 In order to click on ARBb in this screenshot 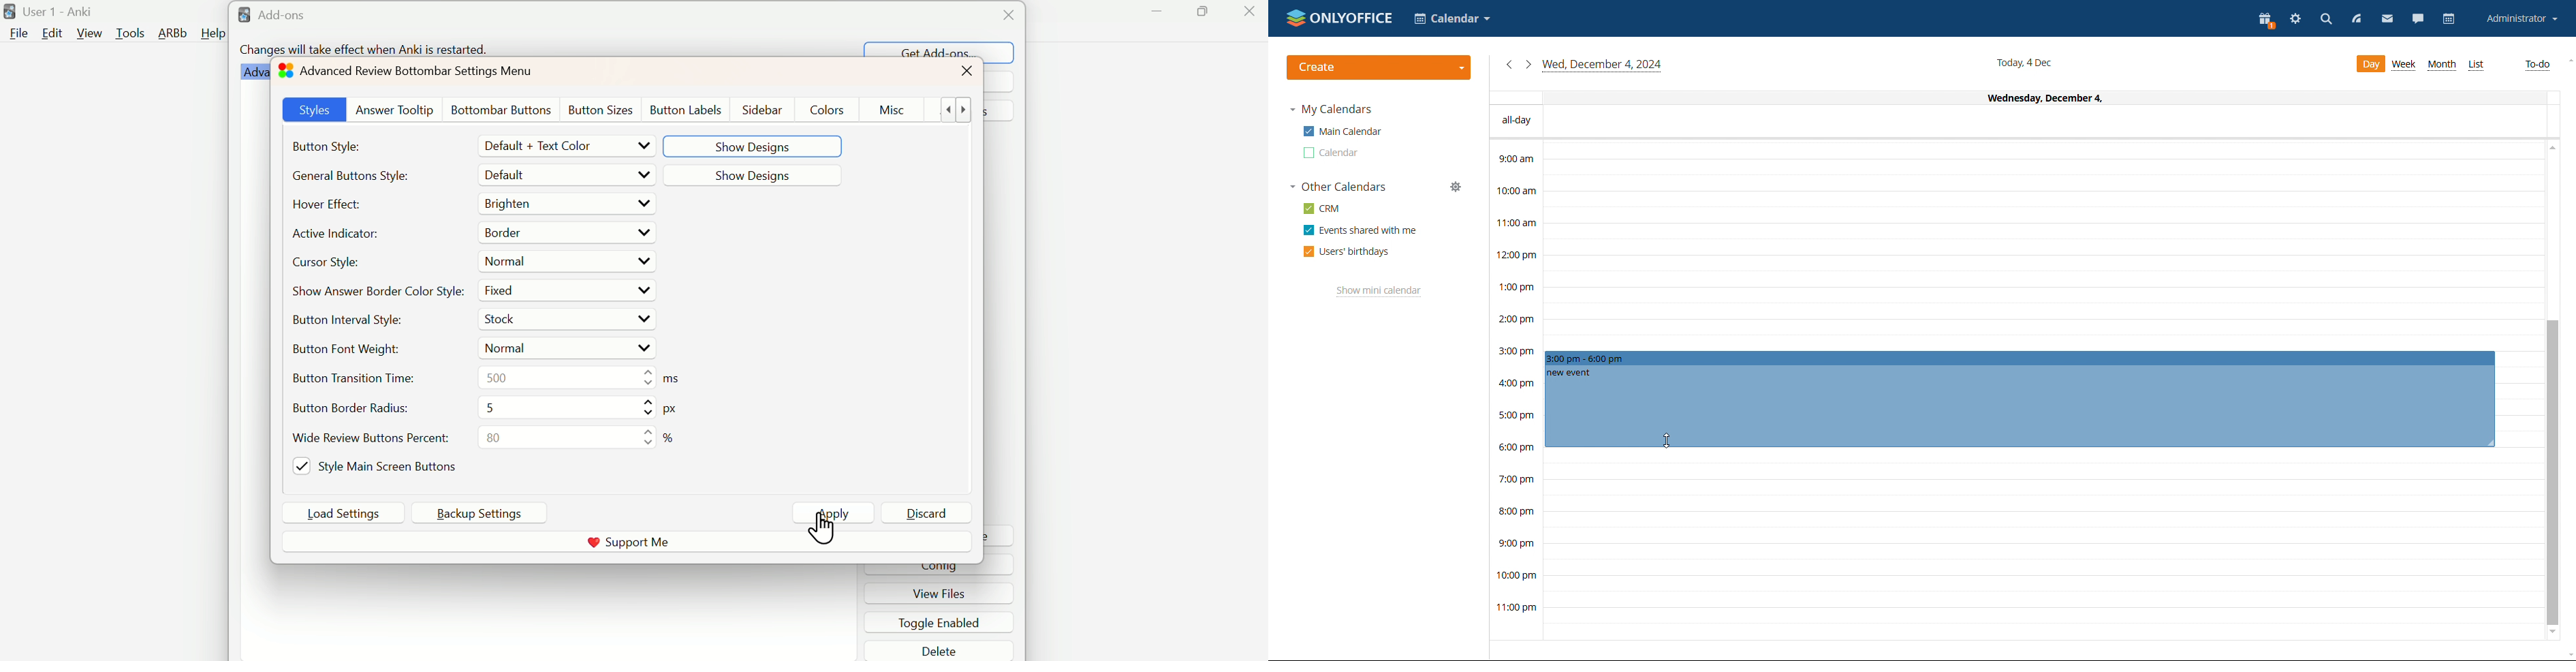, I will do `click(174, 33)`.